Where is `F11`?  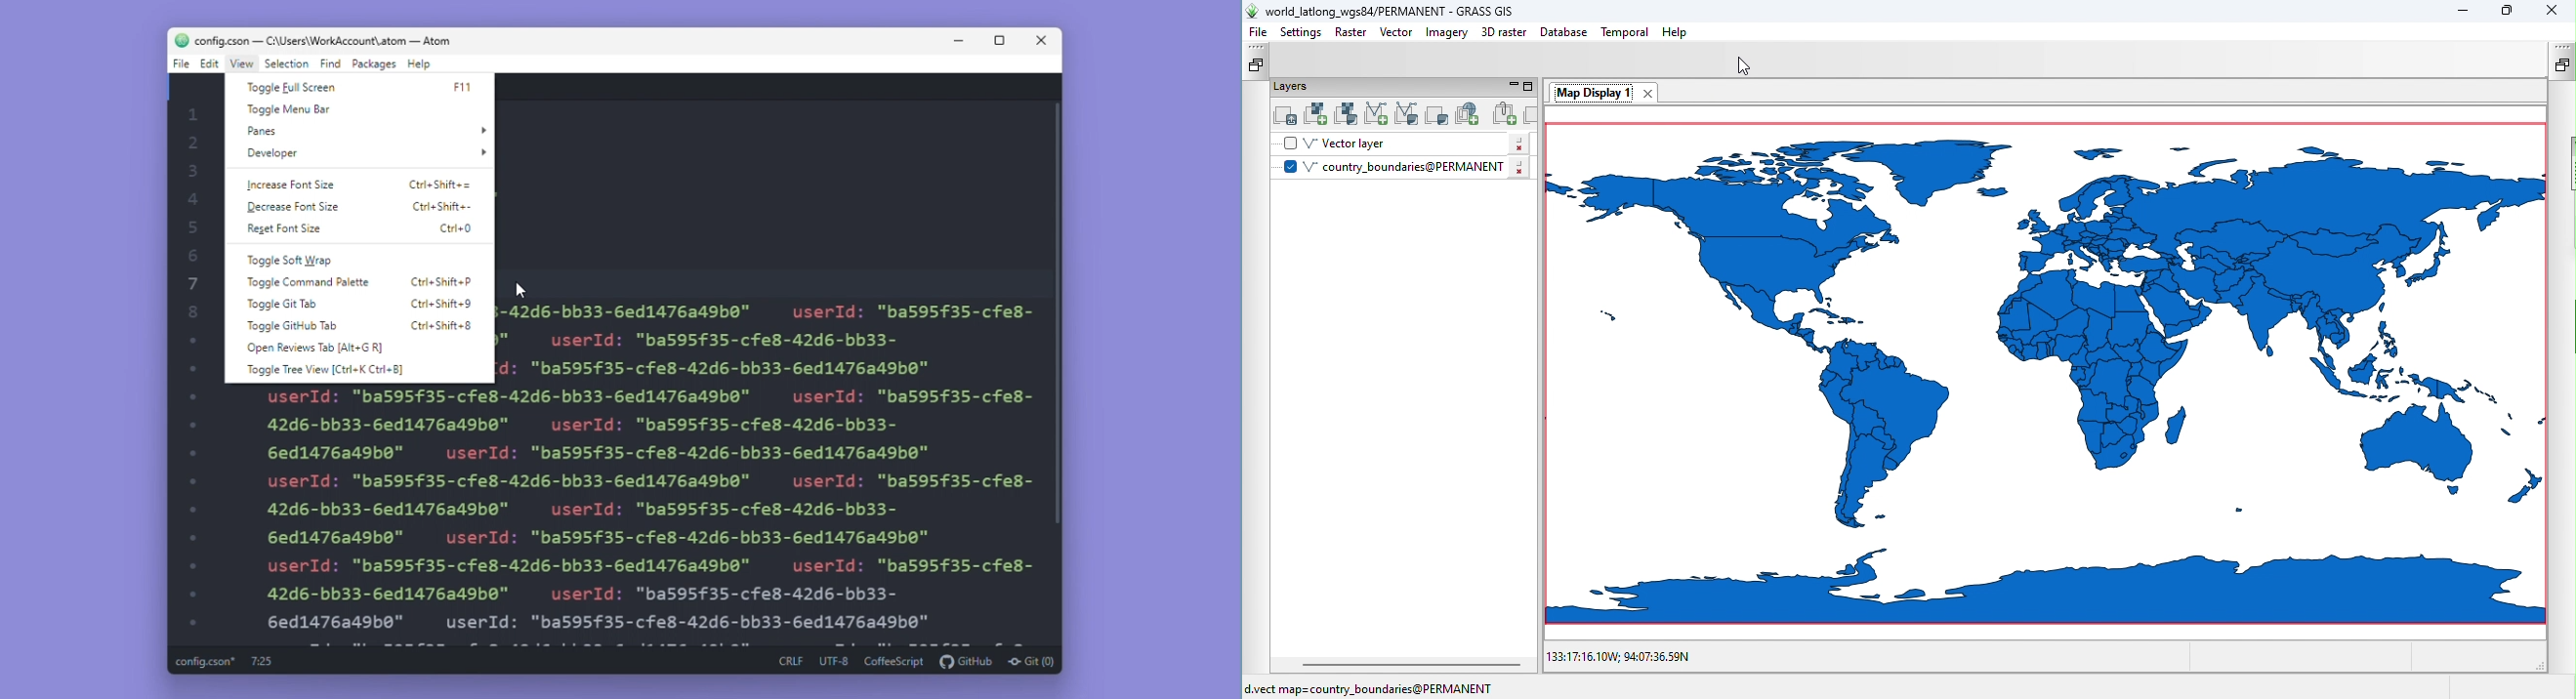
F11 is located at coordinates (462, 91).